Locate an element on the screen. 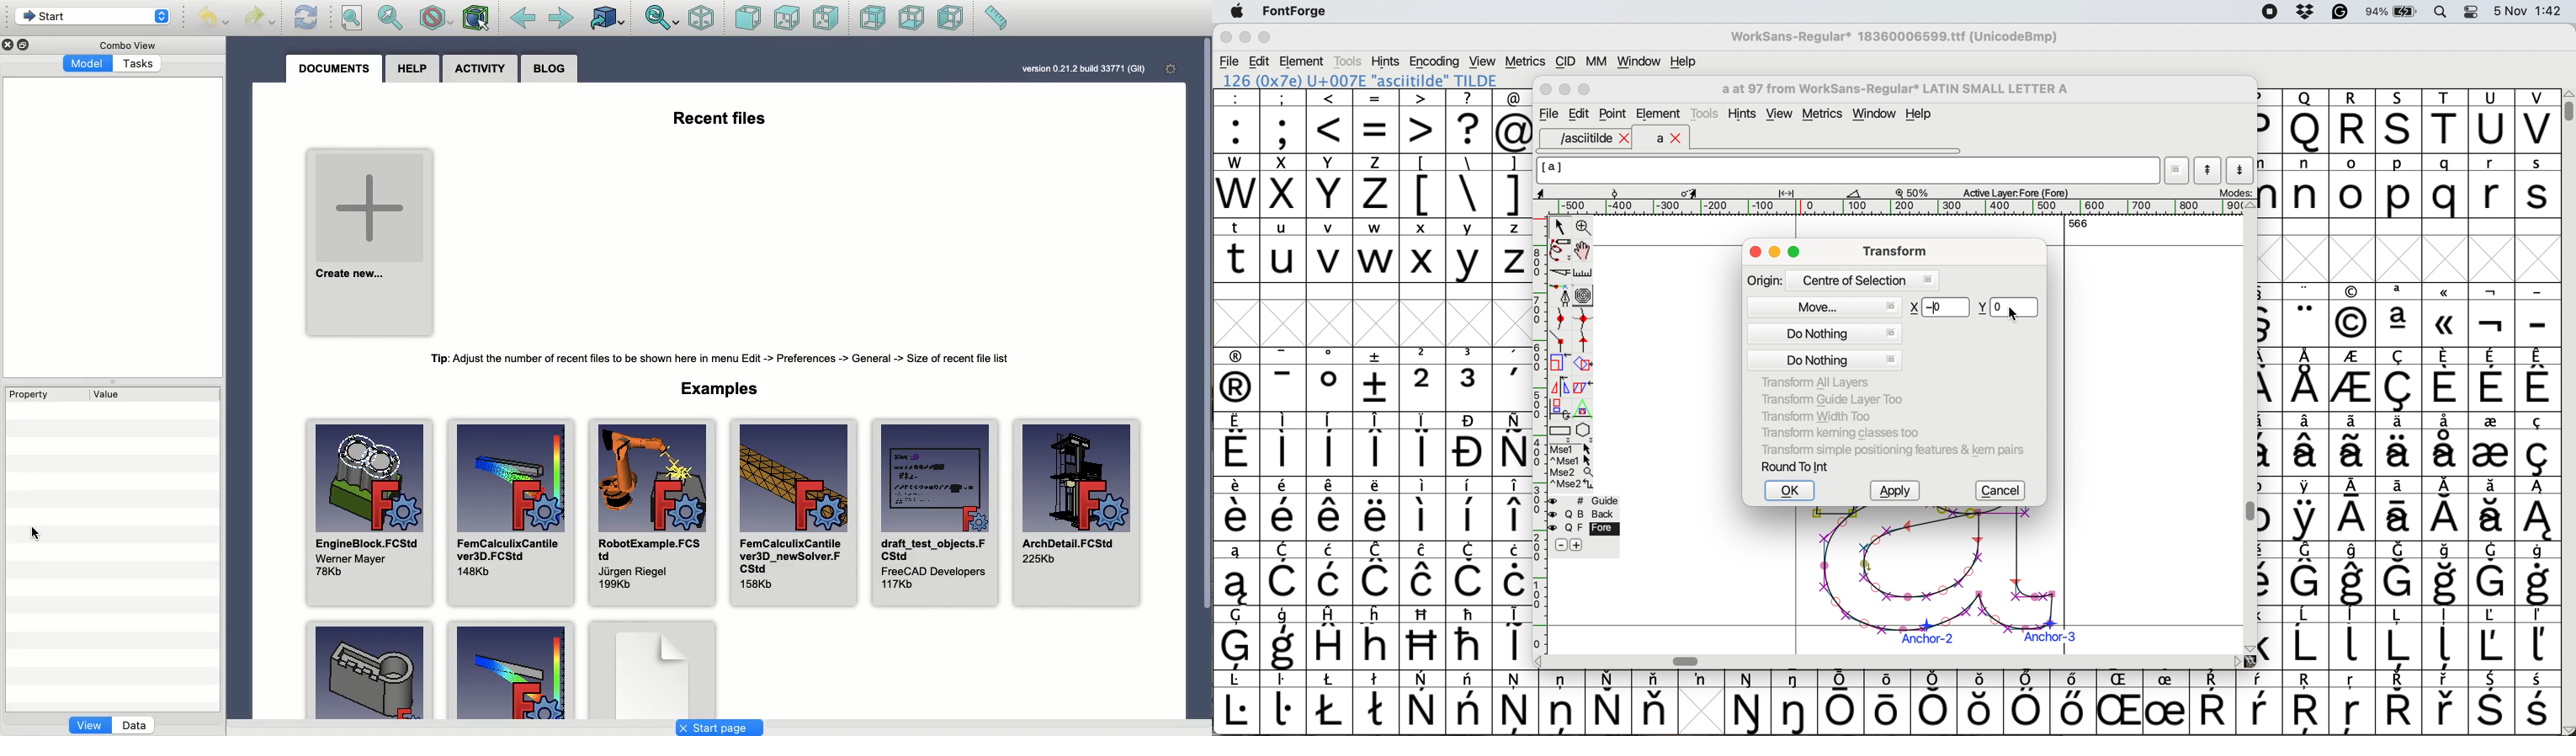 The height and width of the screenshot is (756, 2576). metrics is located at coordinates (1525, 62).